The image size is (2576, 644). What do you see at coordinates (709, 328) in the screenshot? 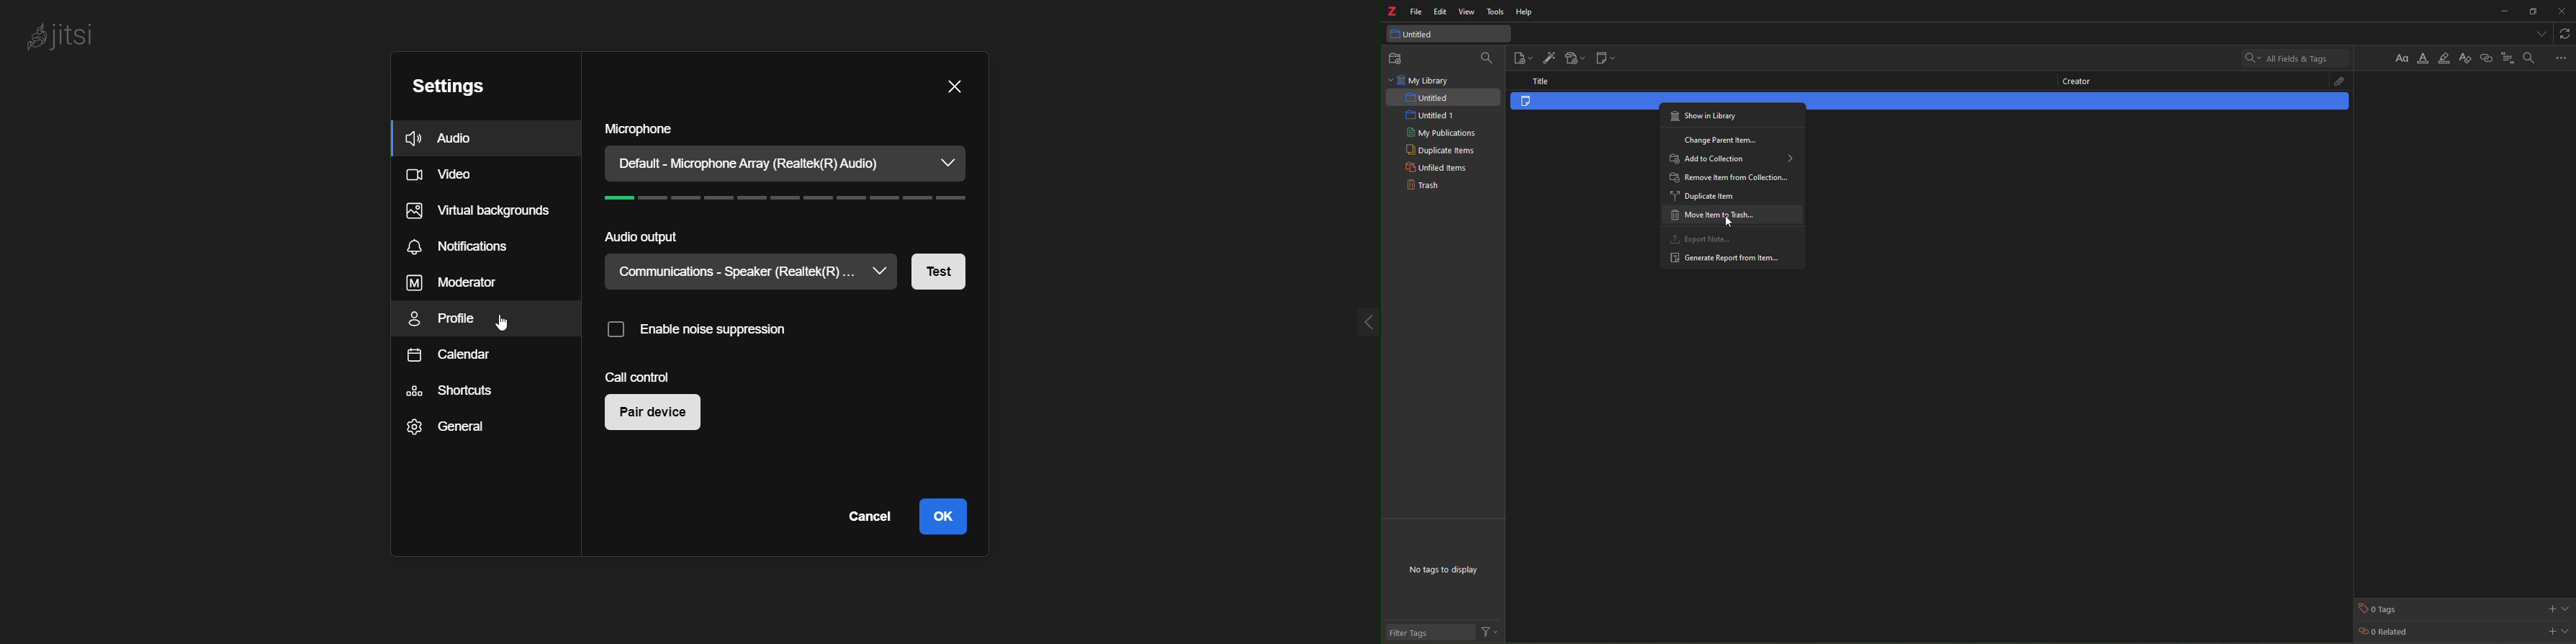
I see `enable noise suppression` at bounding box center [709, 328].